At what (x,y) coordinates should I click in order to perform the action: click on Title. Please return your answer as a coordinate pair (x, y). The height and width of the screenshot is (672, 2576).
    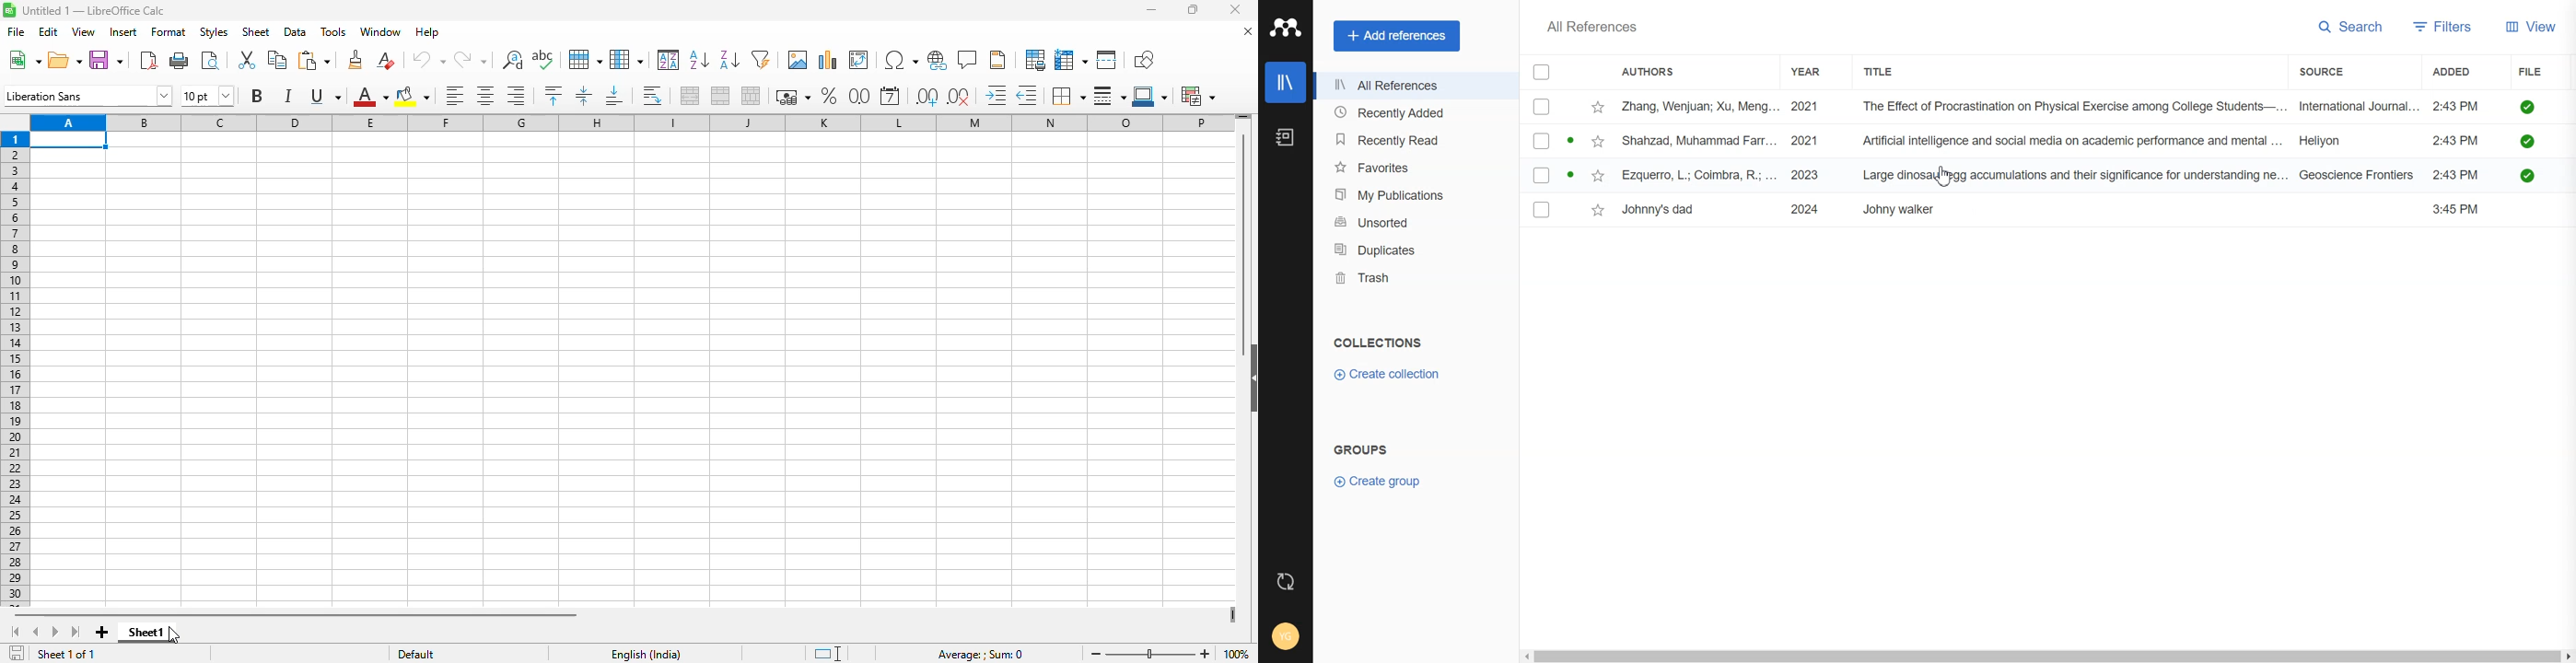
    Looking at the image, I should click on (1882, 71).